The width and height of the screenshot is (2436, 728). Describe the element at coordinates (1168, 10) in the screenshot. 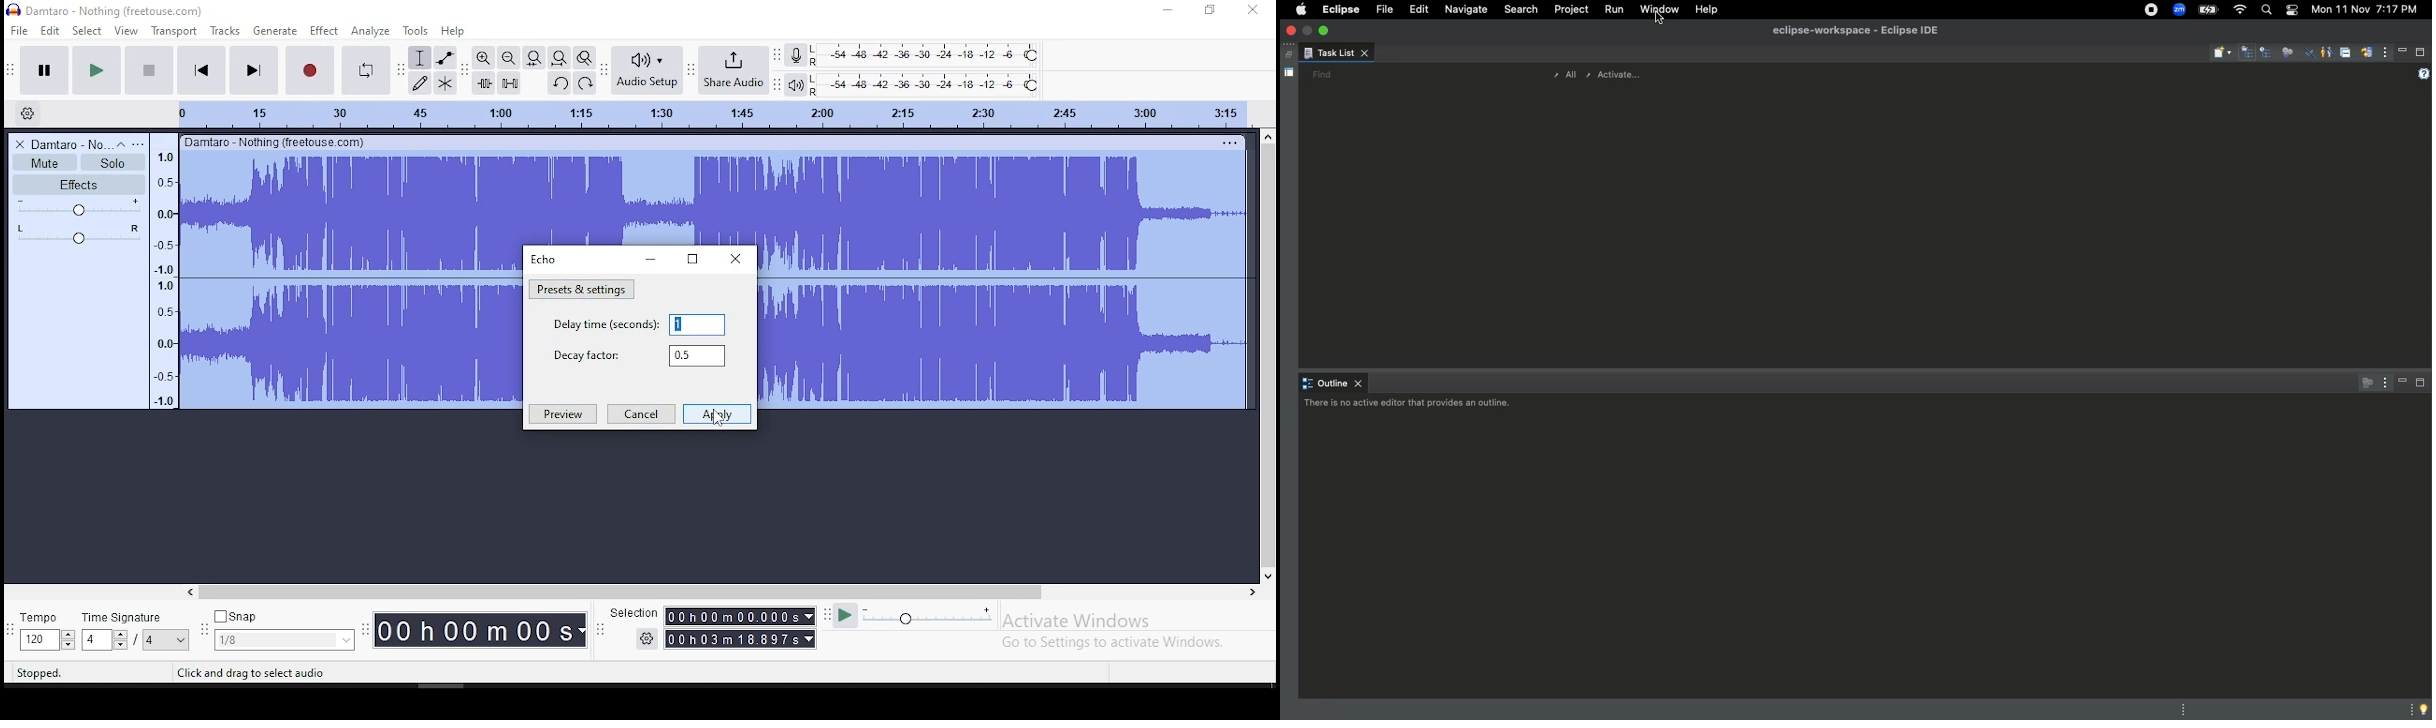

I see `minimize` at that location.